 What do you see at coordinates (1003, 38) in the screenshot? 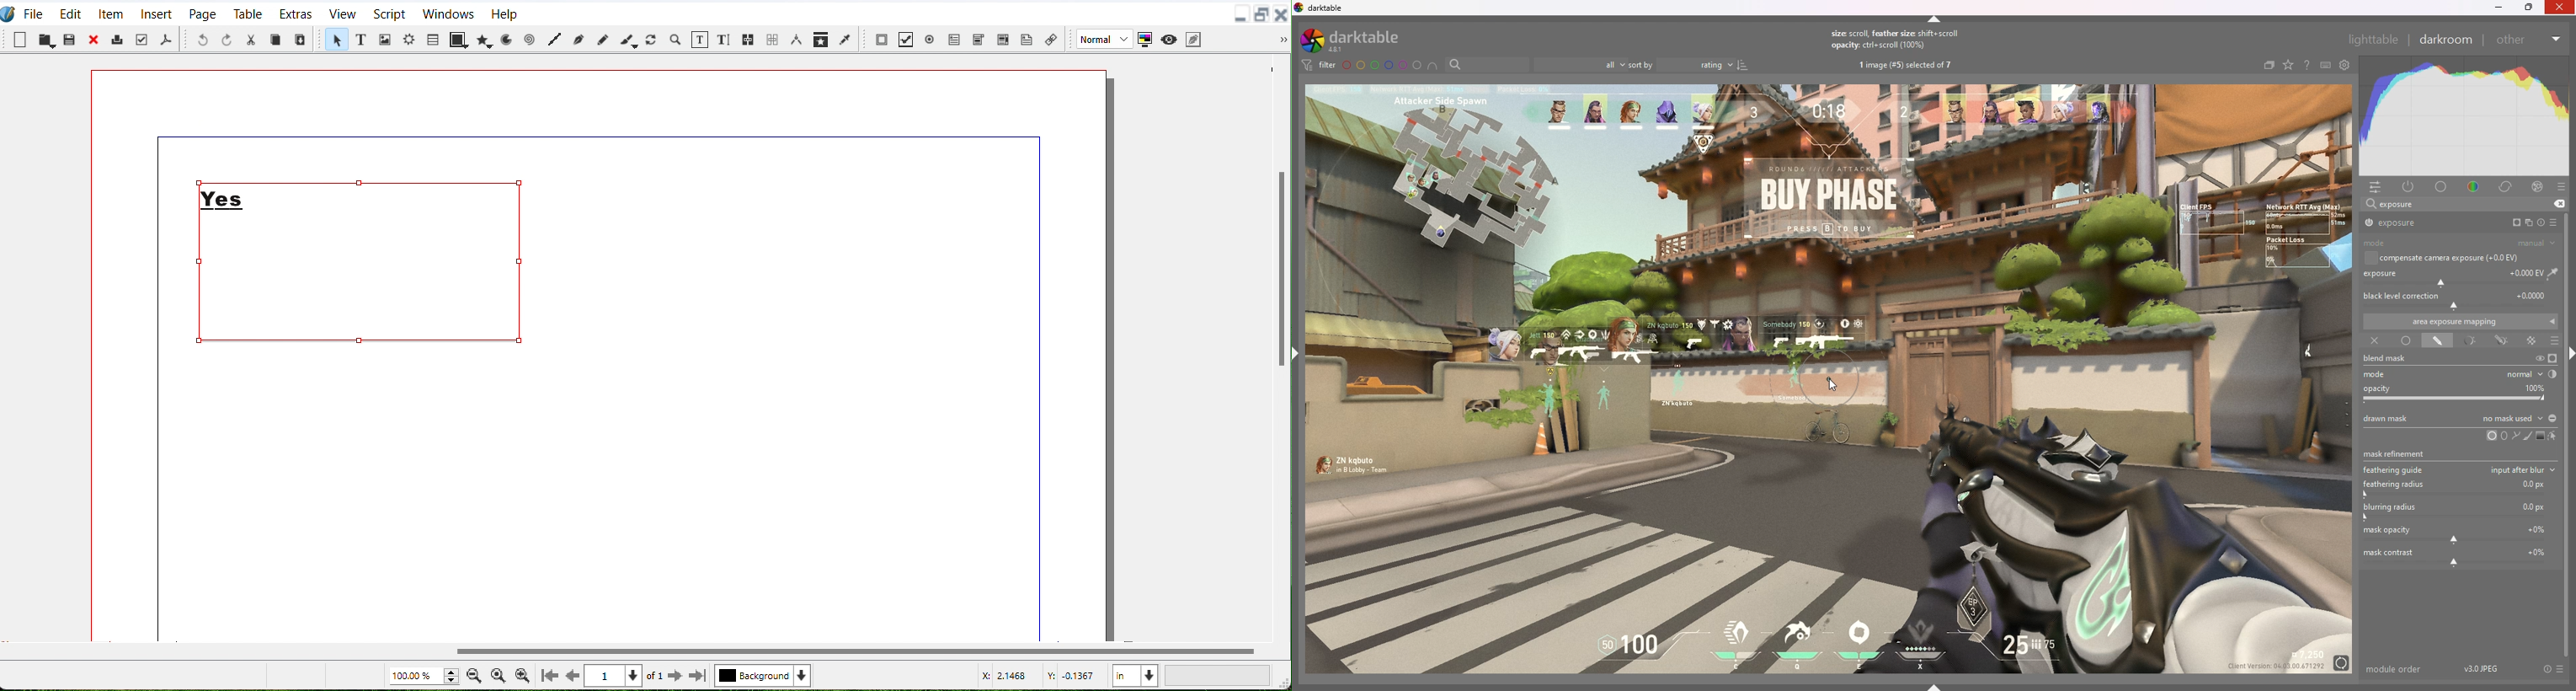
I see `PDF Text Box` at bounding box center [1003, 38].